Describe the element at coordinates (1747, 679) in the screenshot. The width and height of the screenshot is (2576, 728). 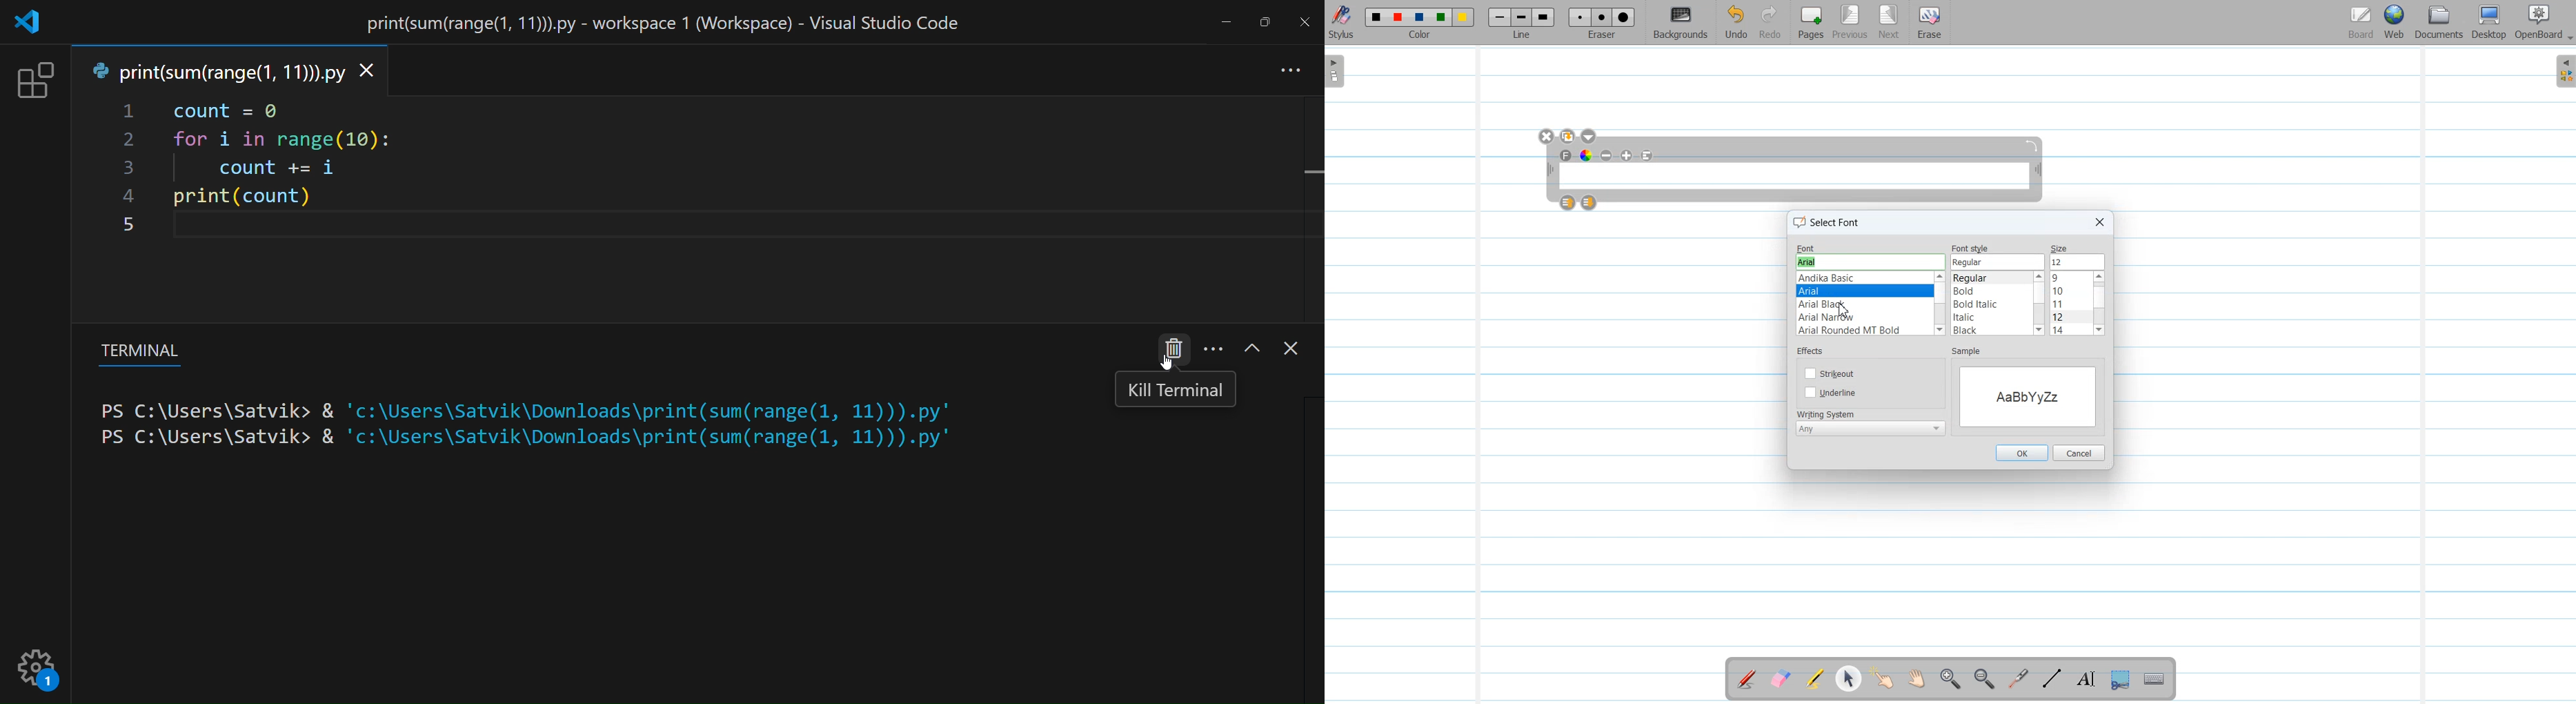
I see `Annotate Document` at that location.